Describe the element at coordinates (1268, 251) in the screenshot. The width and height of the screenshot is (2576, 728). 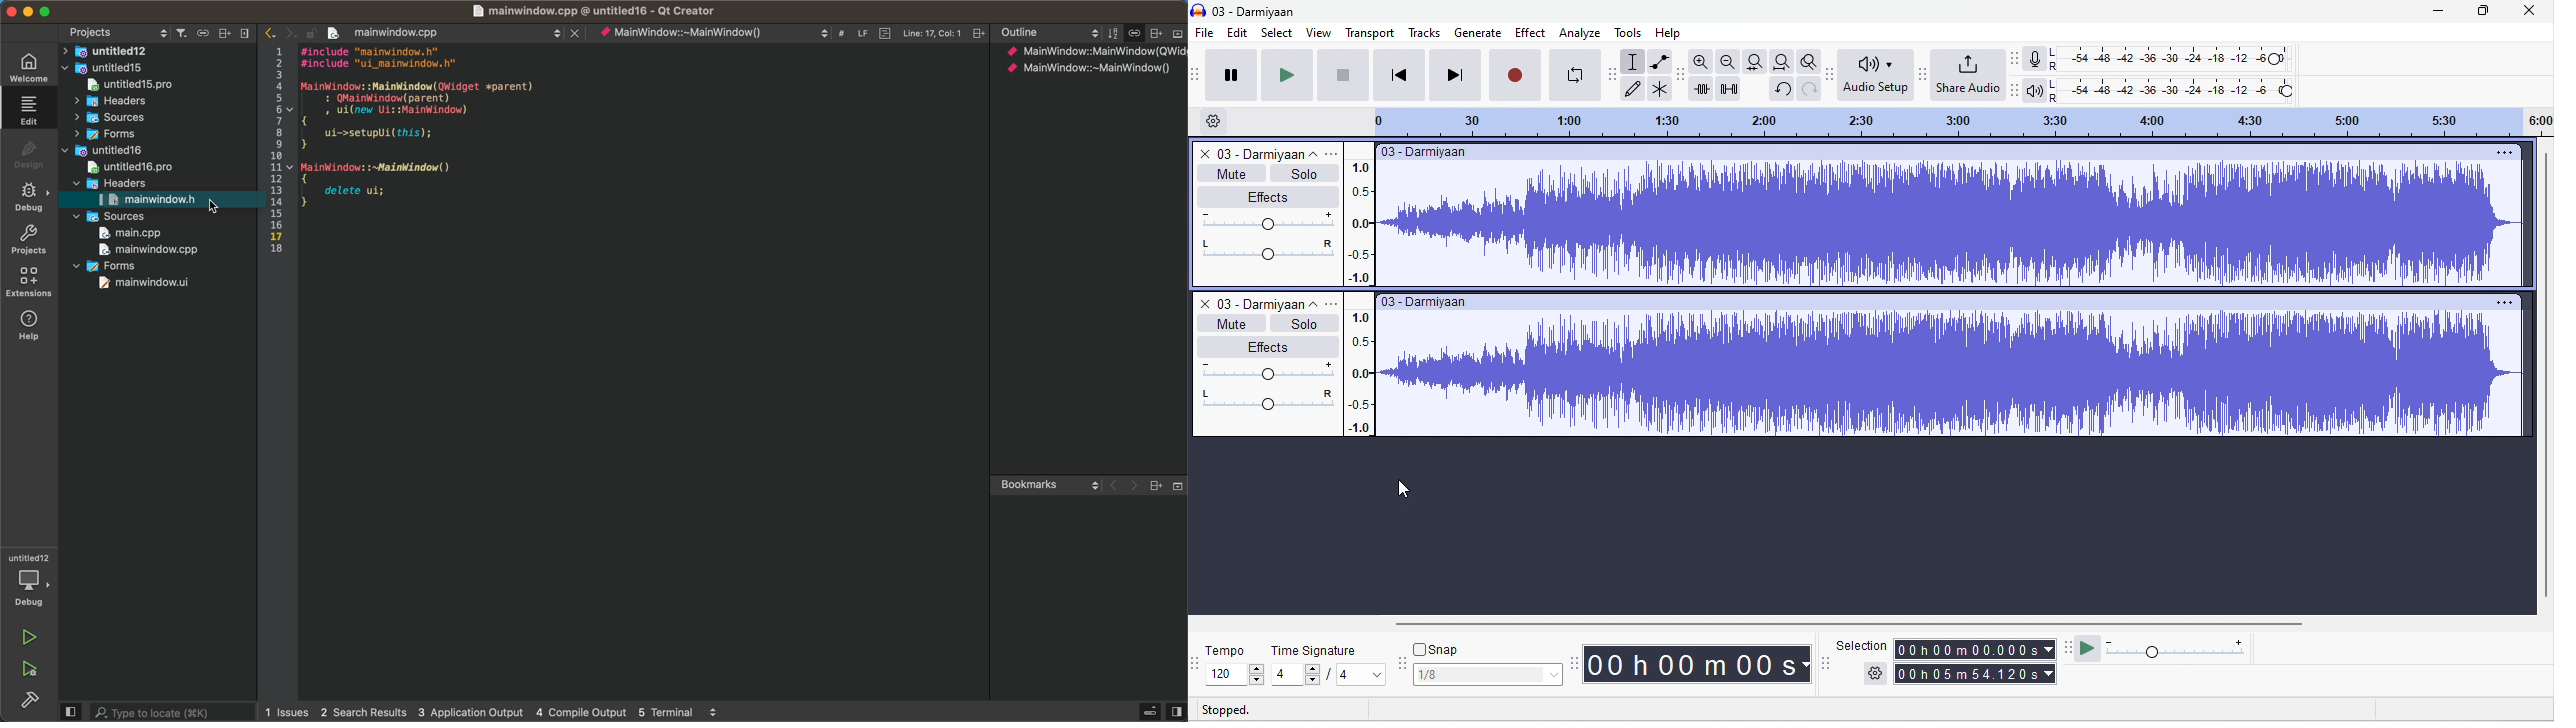
I see `pan` at that location.